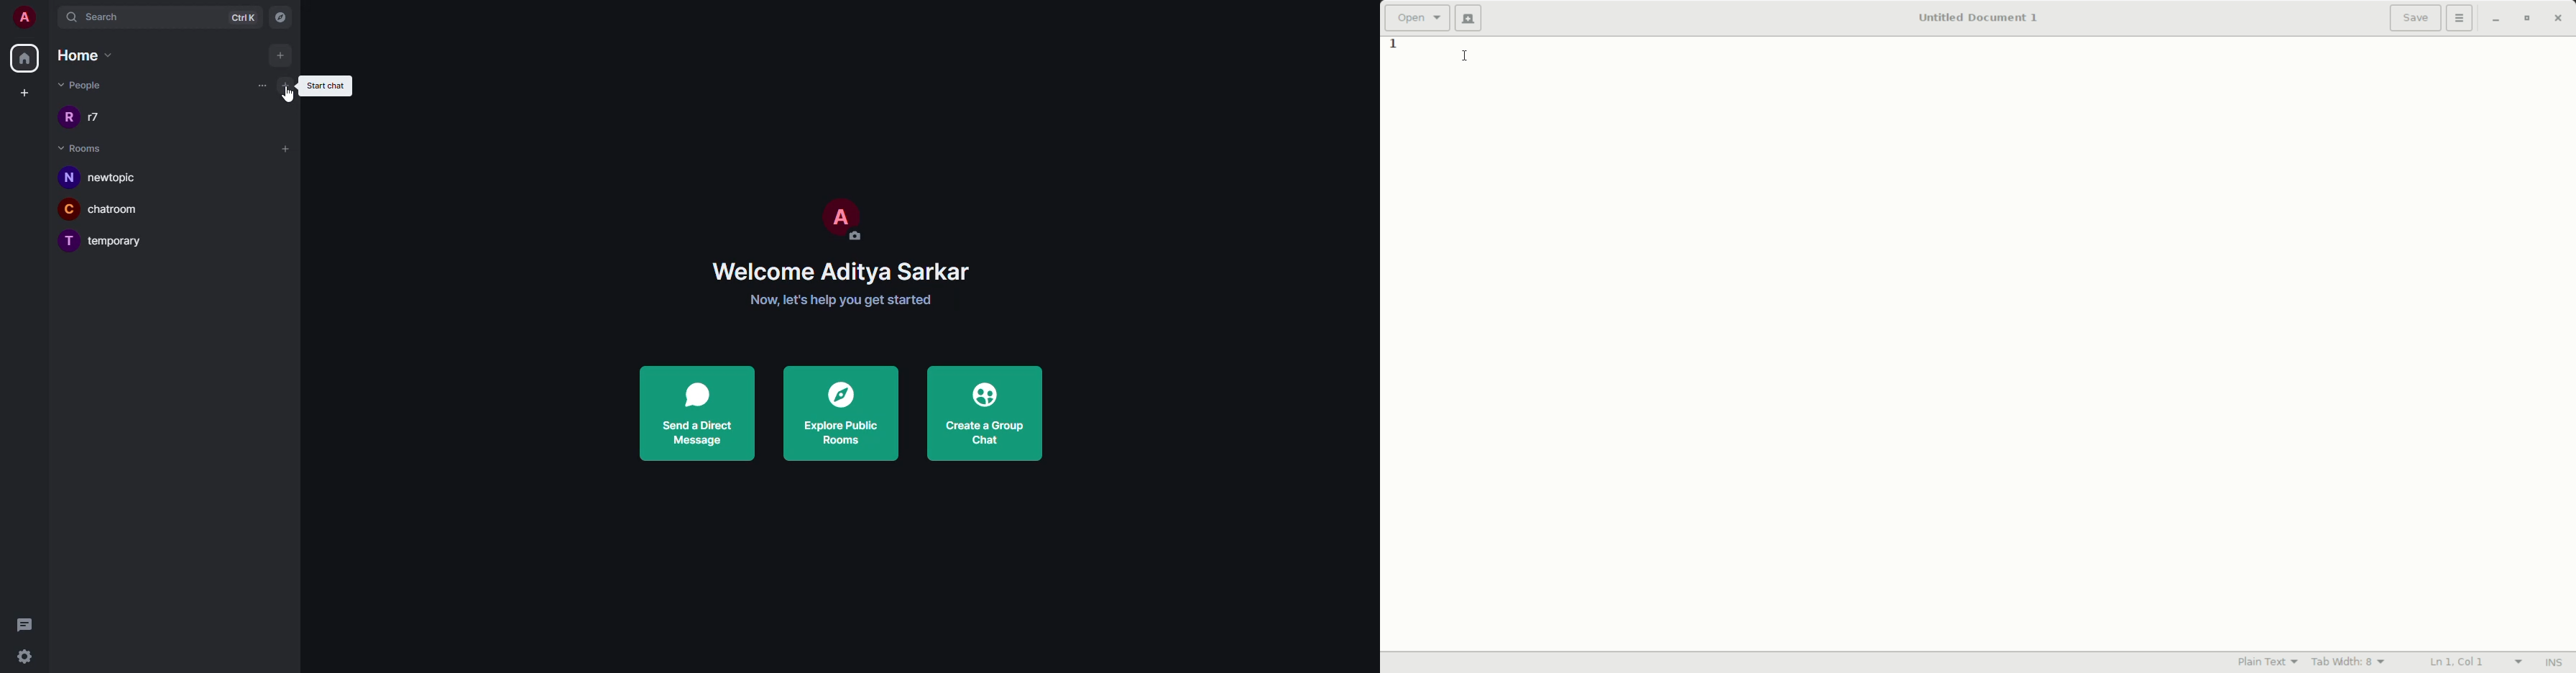  What do you see at coordinates (1394, 45) in the screenshot?
I see `1` at bounding box center [1394, 45].